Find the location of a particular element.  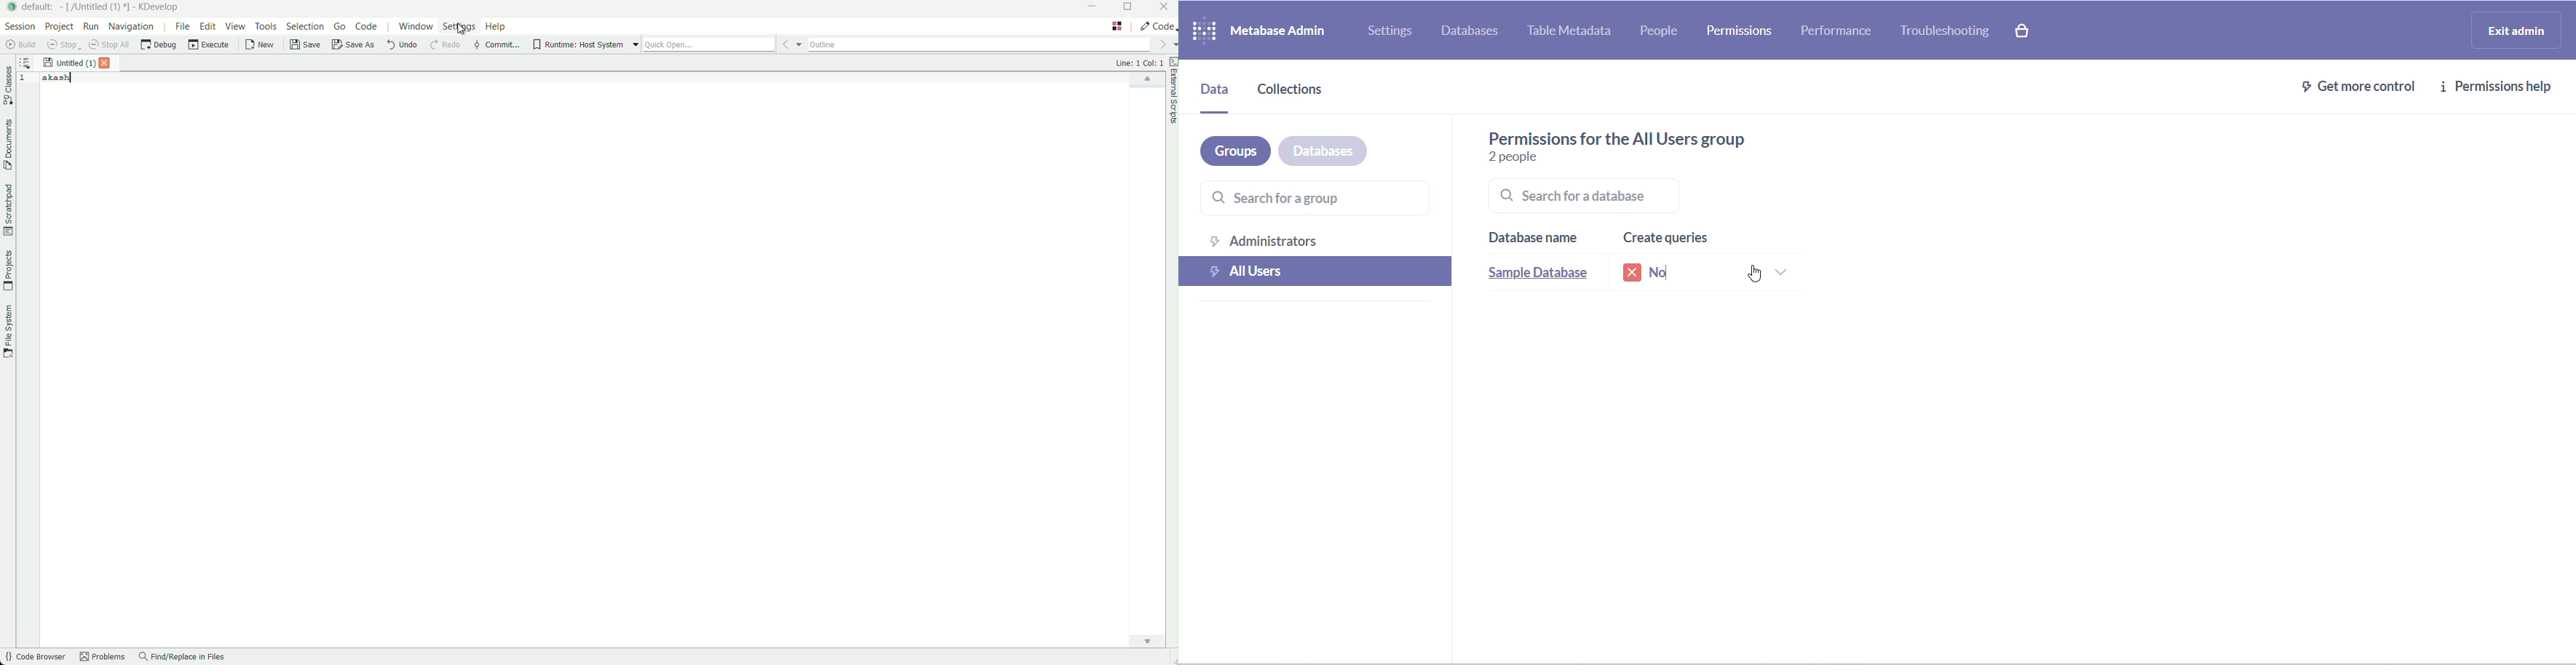

redo is located at coordinates (444, 46).